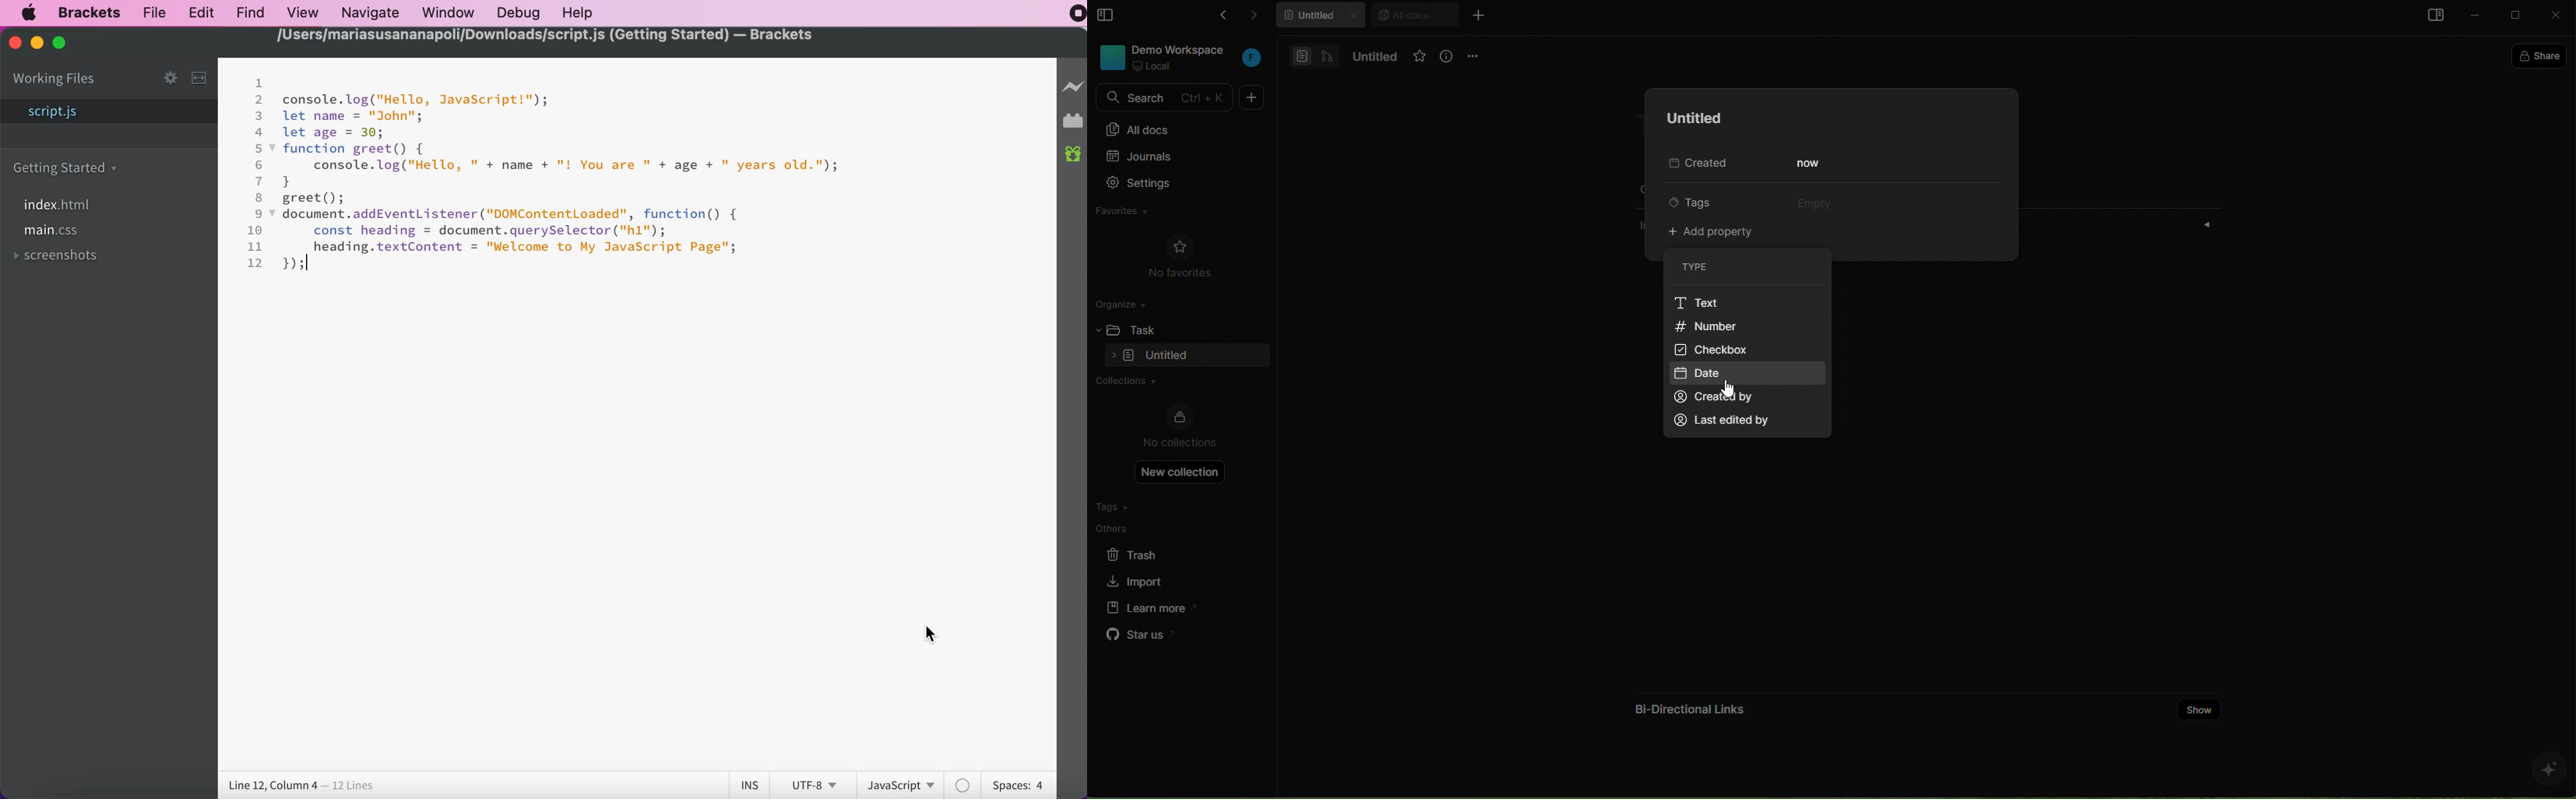 This screenshot has width=2576, height=812. I want to click on 11, so click(256, 246).